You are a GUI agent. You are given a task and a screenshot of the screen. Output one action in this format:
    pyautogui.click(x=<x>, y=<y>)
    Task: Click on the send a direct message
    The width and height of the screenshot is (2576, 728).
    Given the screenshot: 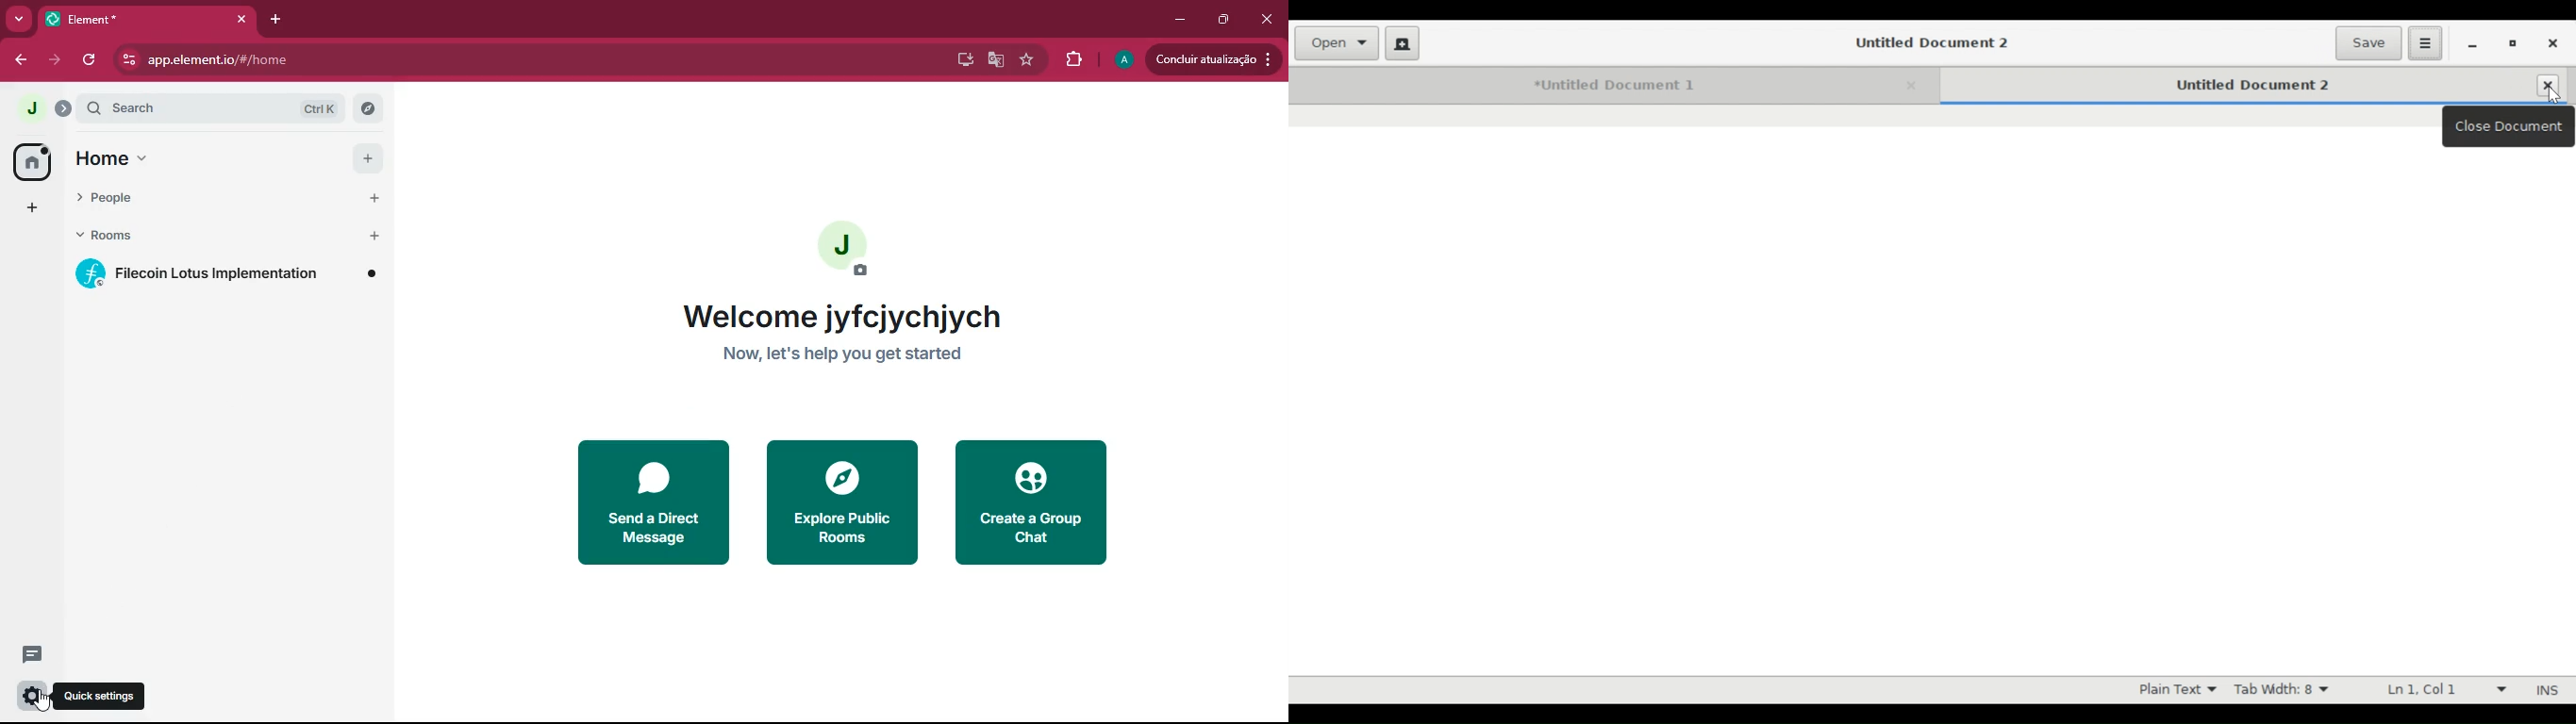 What is the action you would take?
    pyautogui.click(x=649, y=502)
    